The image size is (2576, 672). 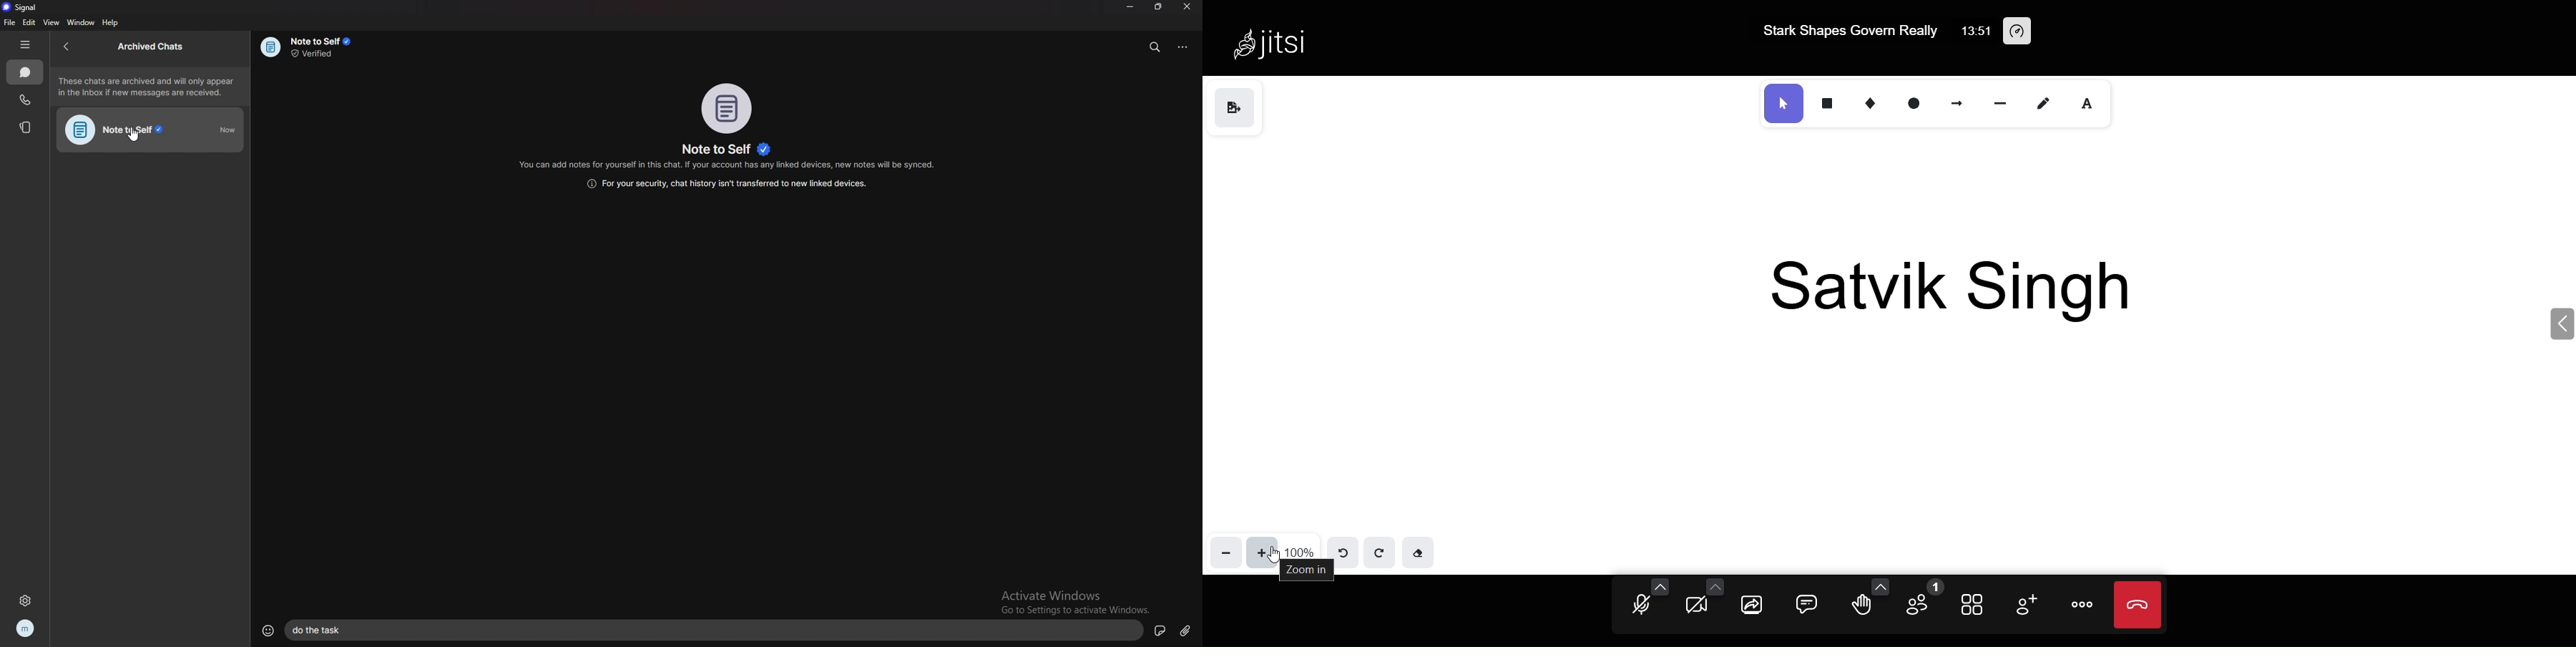 What do you see at coordinates (733, 183) in the screenshot?
I see `info` at bounding box center [733, 183].